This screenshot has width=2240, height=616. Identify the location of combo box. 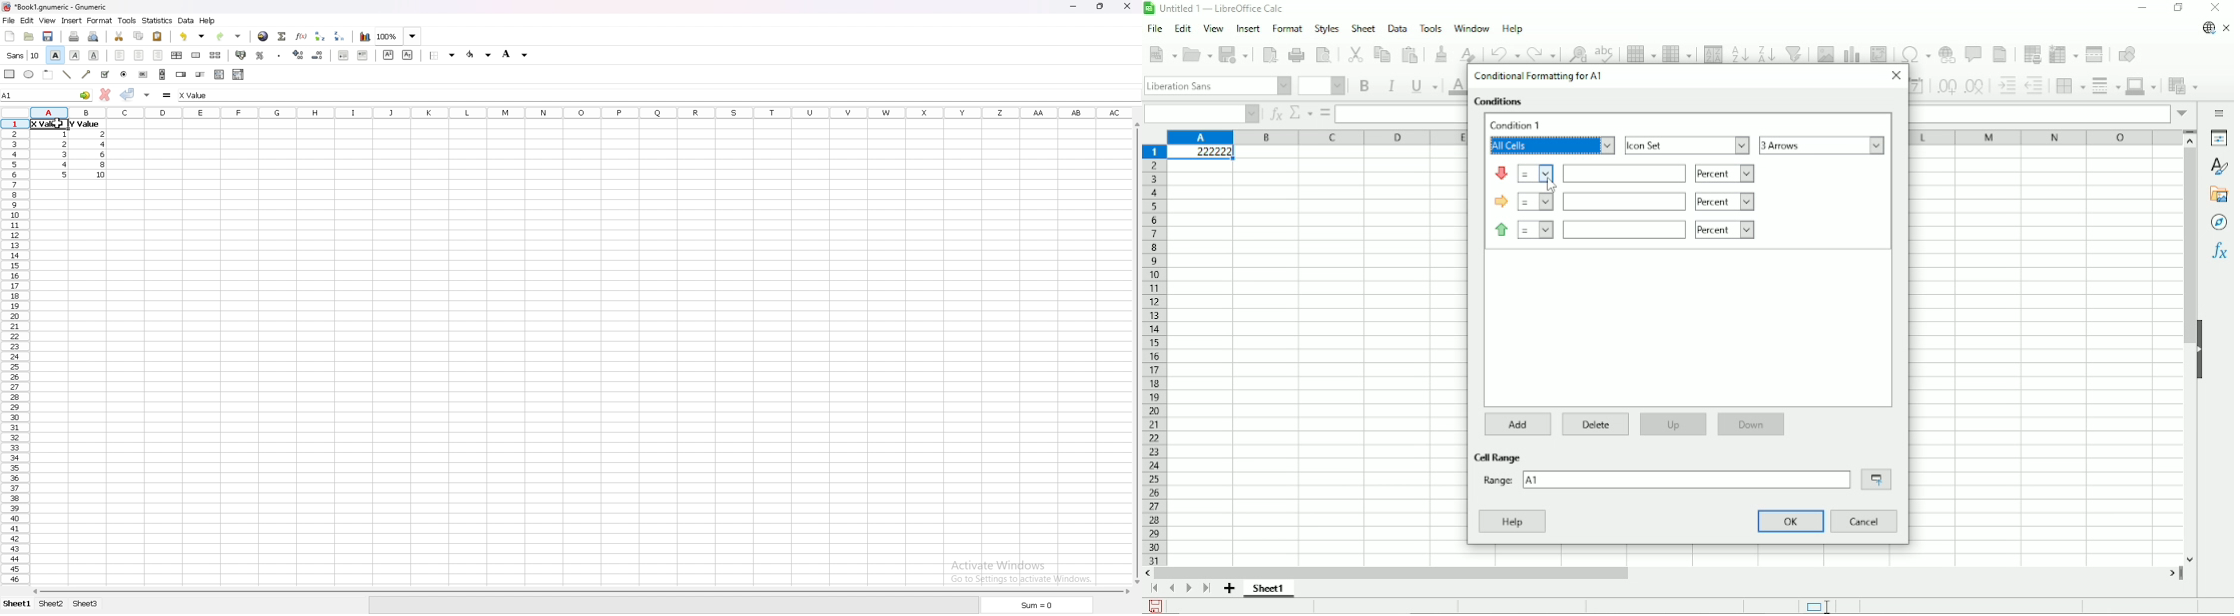
(238, 74).